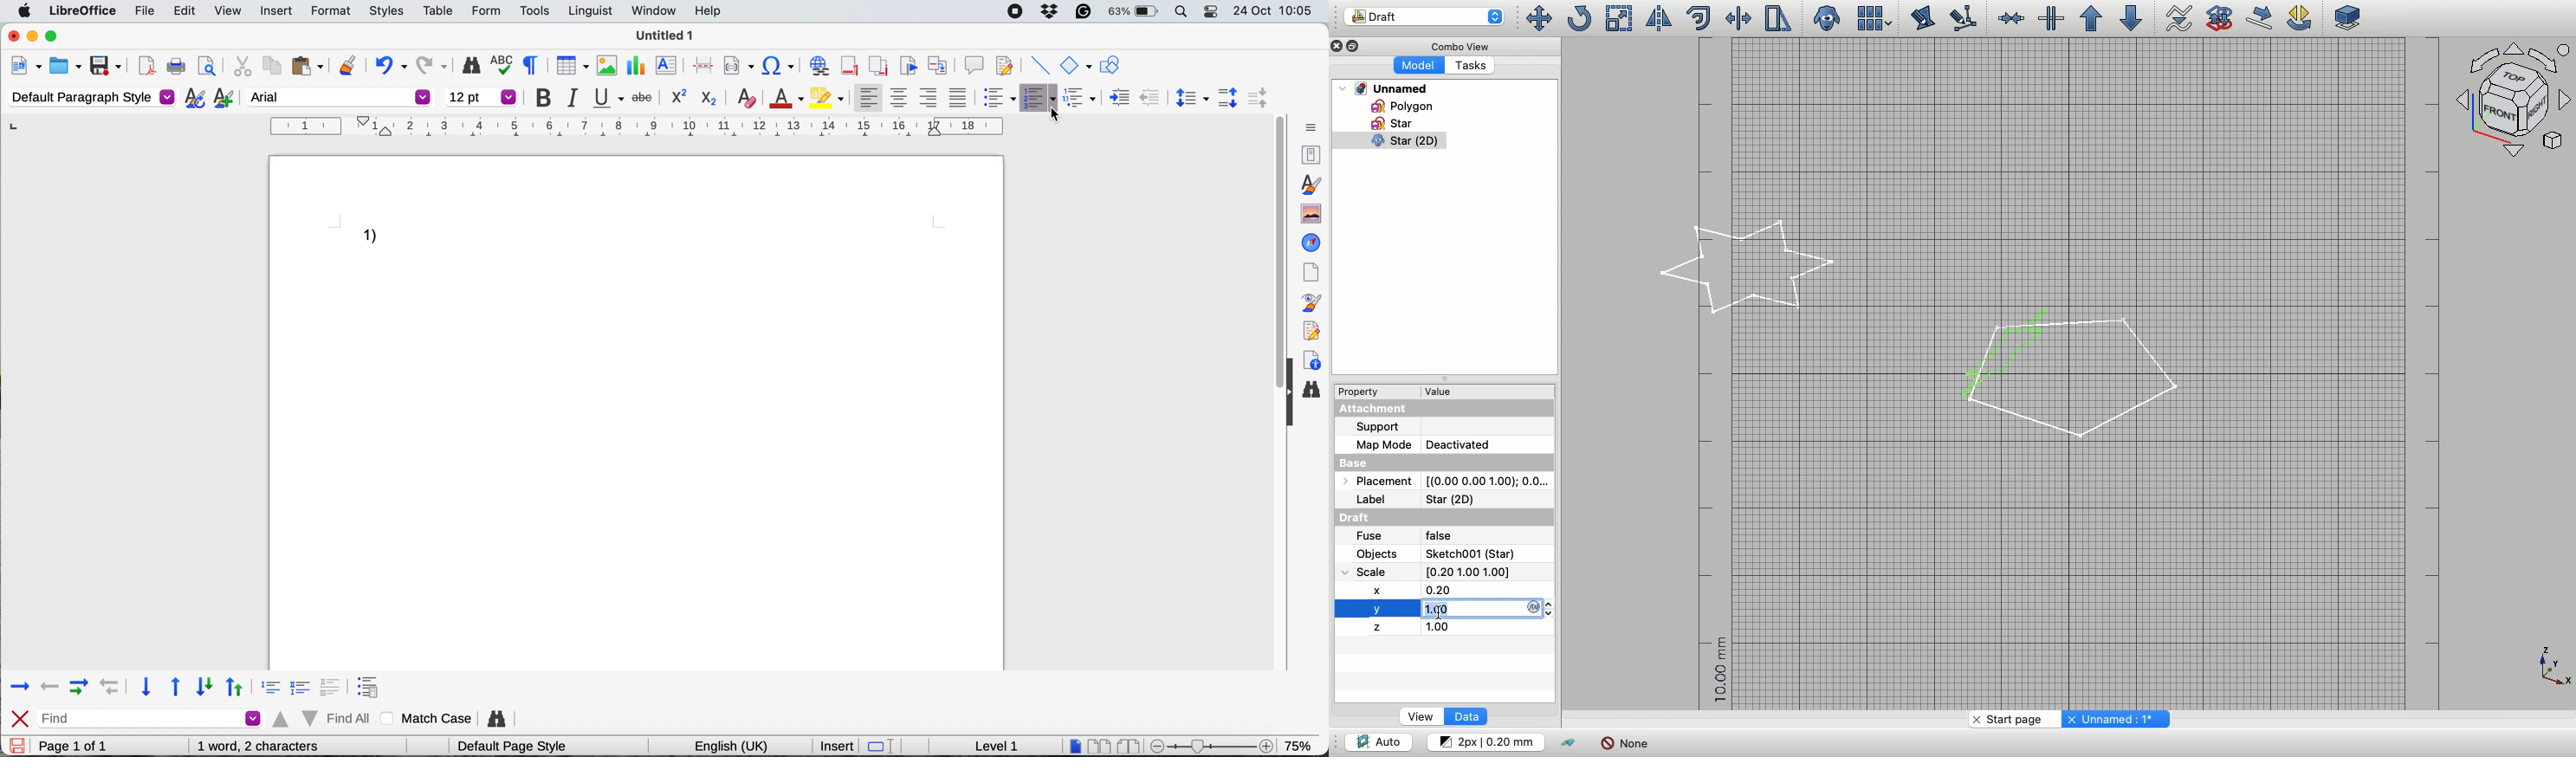 The image size is (2576, 784). I want to click on insert cross reference, so click(940, 63).